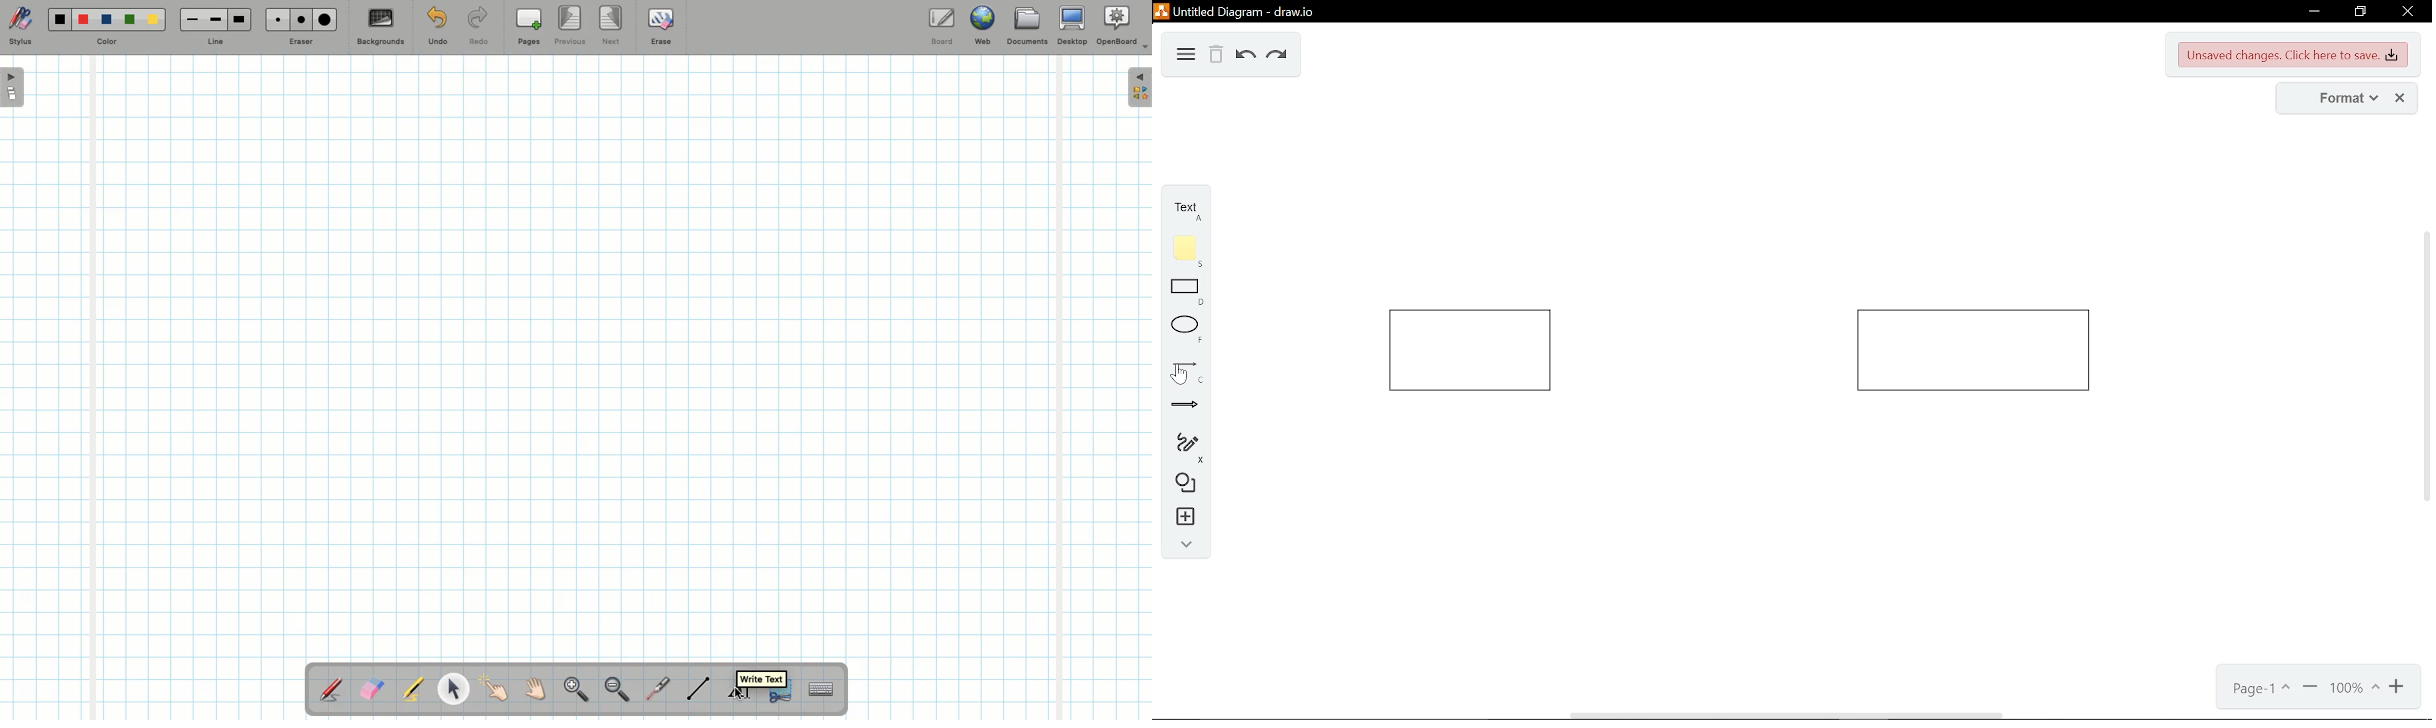 Image resolution: width=2436 pixels, height=728 pixels. What do you see at coordinates (1183, 295) in the screenshot?
I see `rectangle` at bounding box center [1183, 295].